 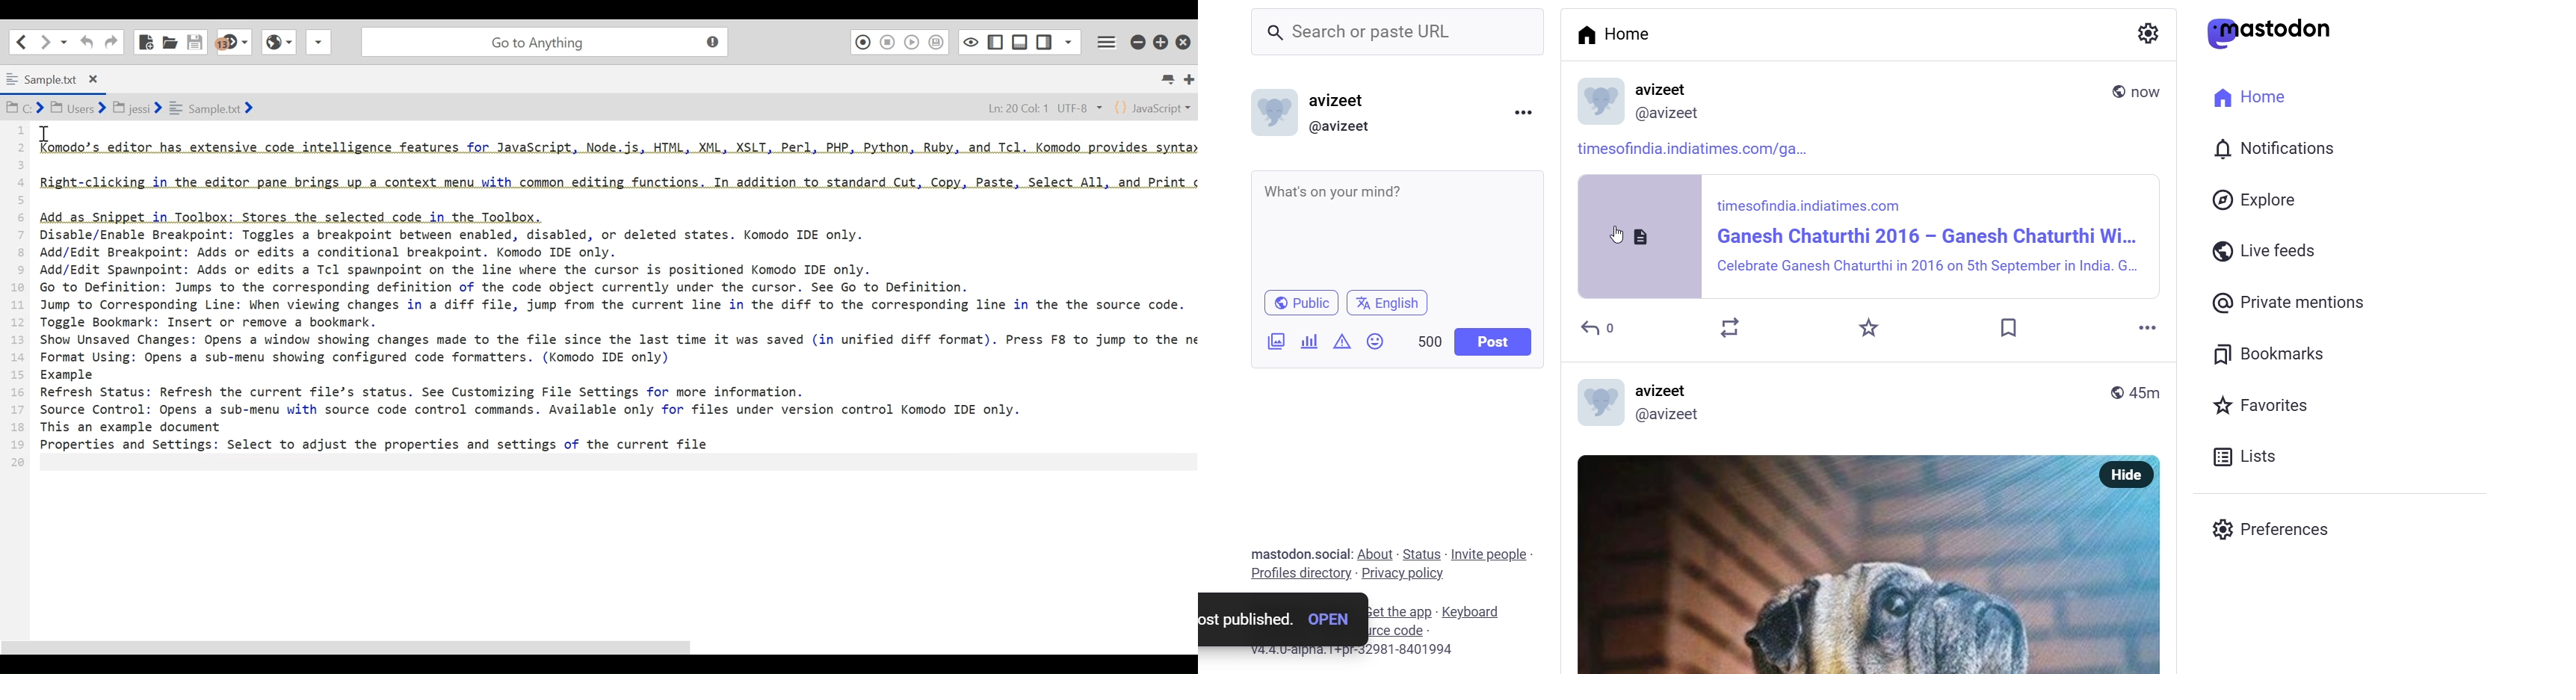 What do you see at coordinates (2154, 93) in the screenshot?
I see `last modified` at bounding box center [2154, 93].